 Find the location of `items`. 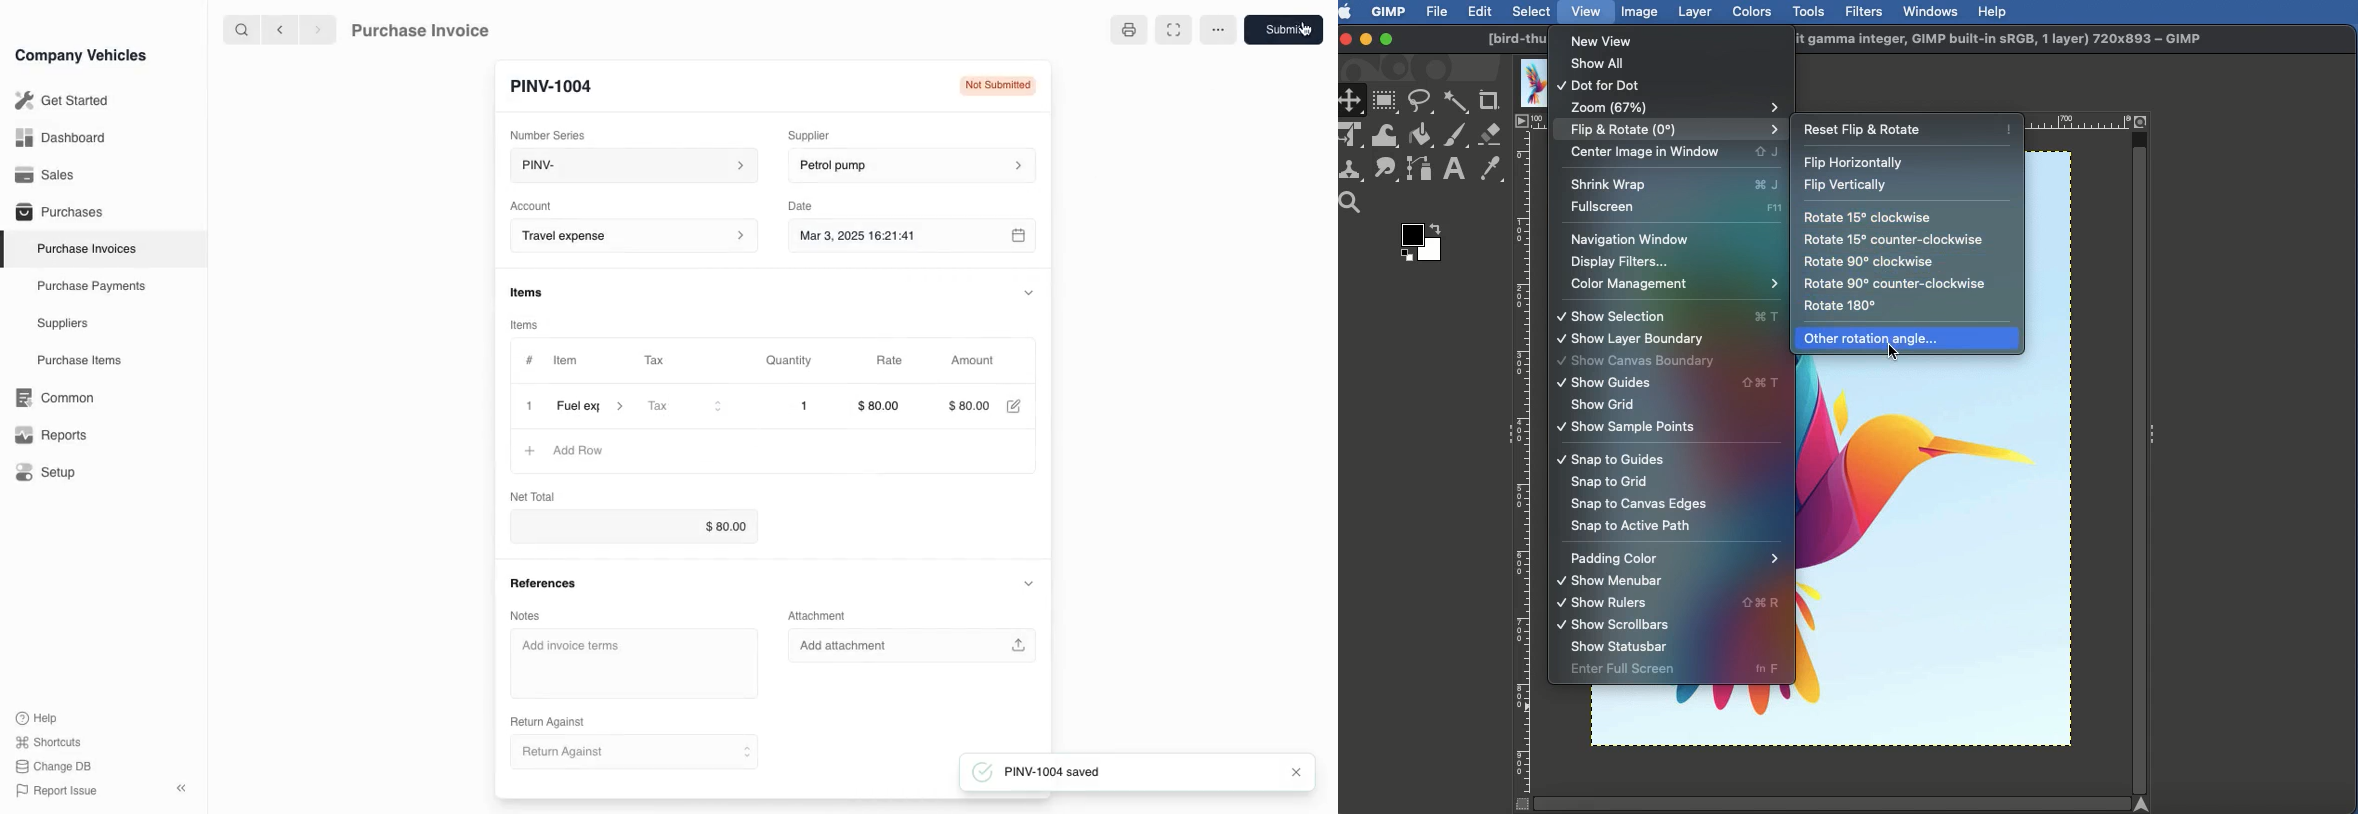

items is located at coordinates (528, 324).